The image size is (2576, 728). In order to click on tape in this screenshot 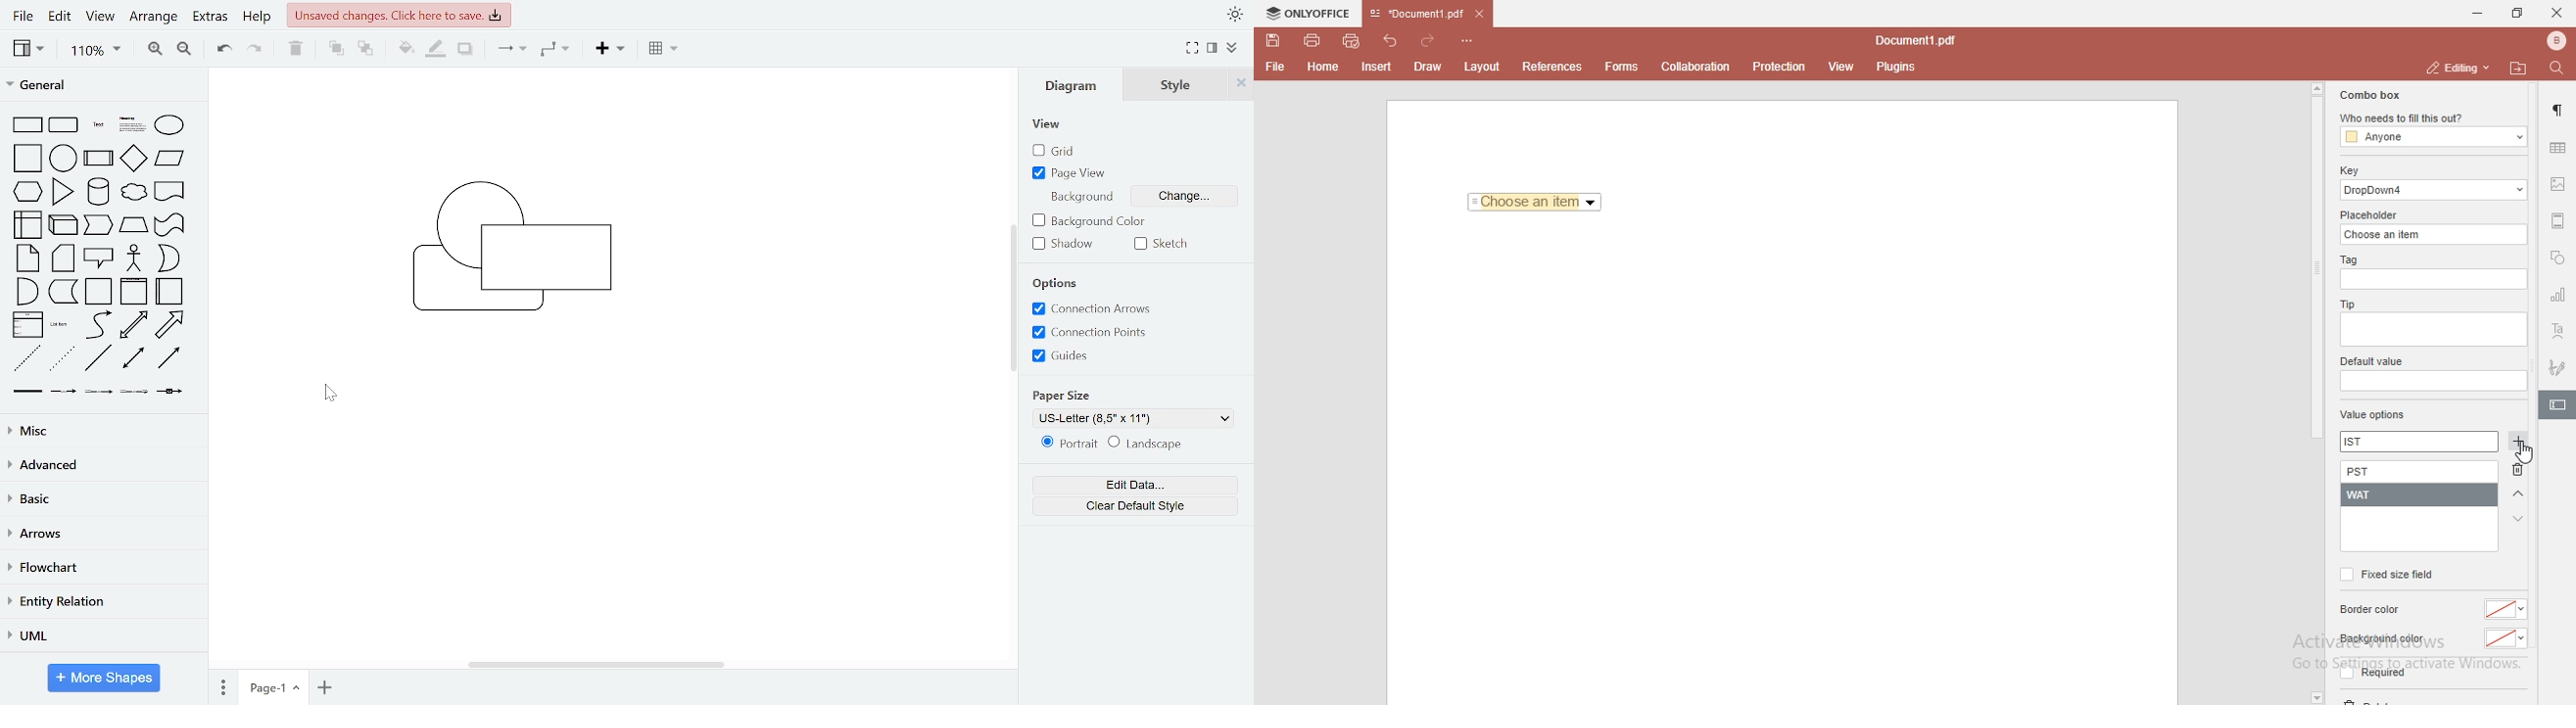, I will do `click(169, 226)`.